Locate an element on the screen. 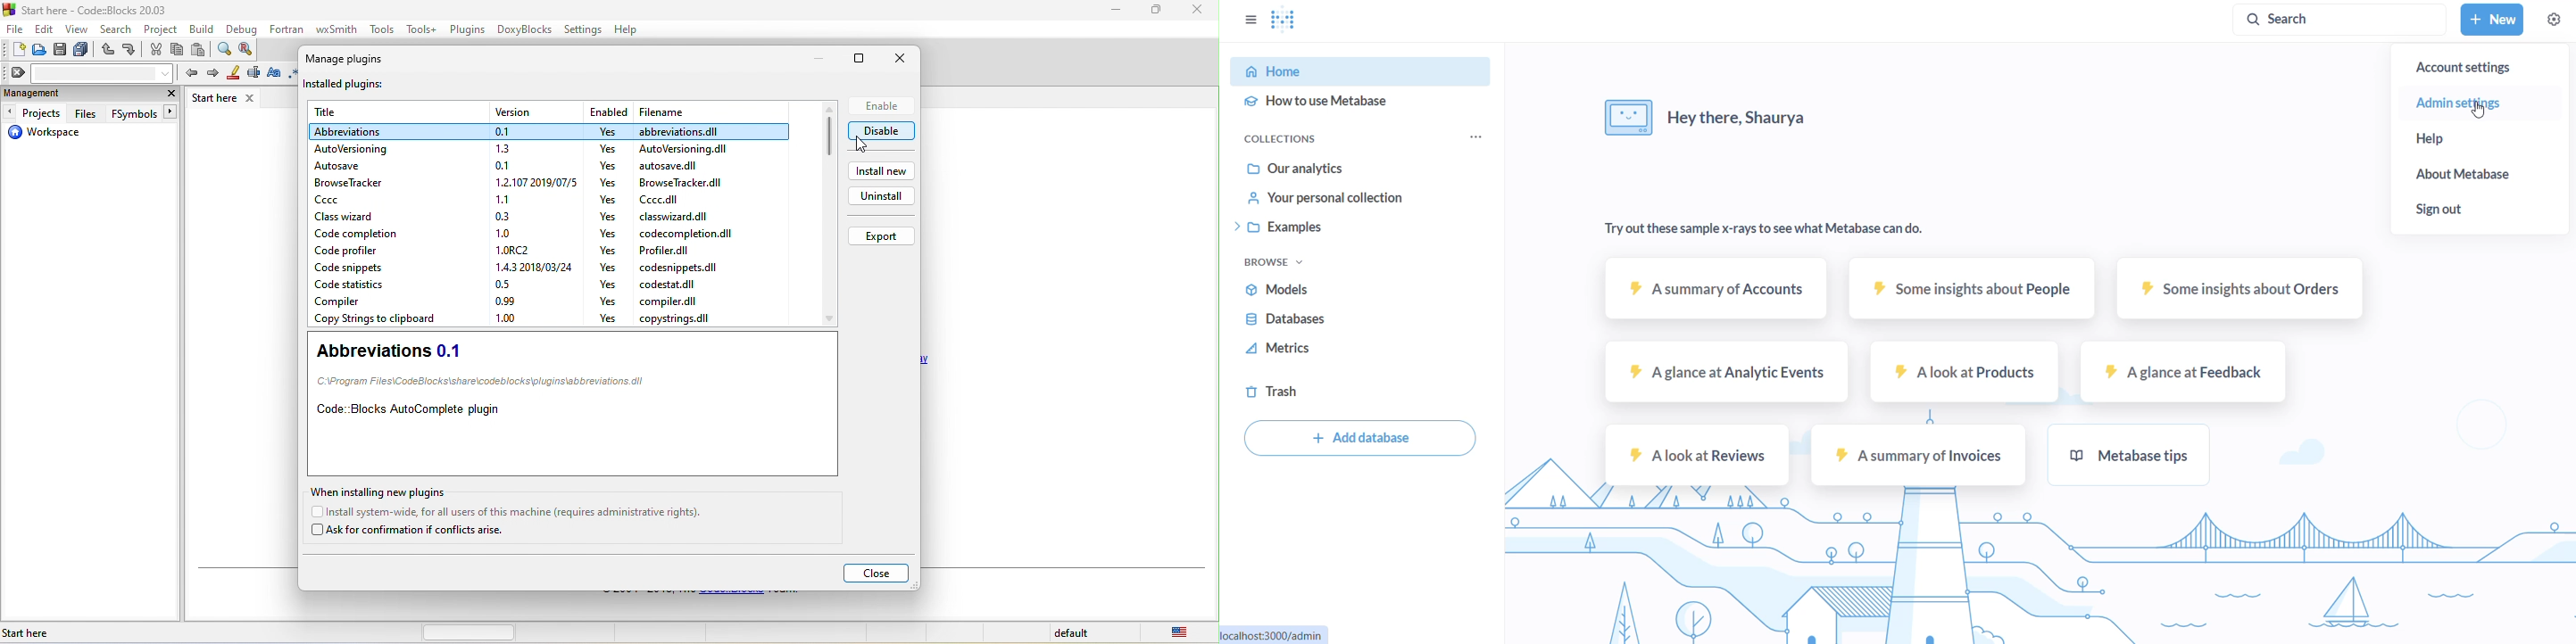 The width and height of the screenshot is (2576, 644). when installing new plugin is located at coordinates (380, 491).